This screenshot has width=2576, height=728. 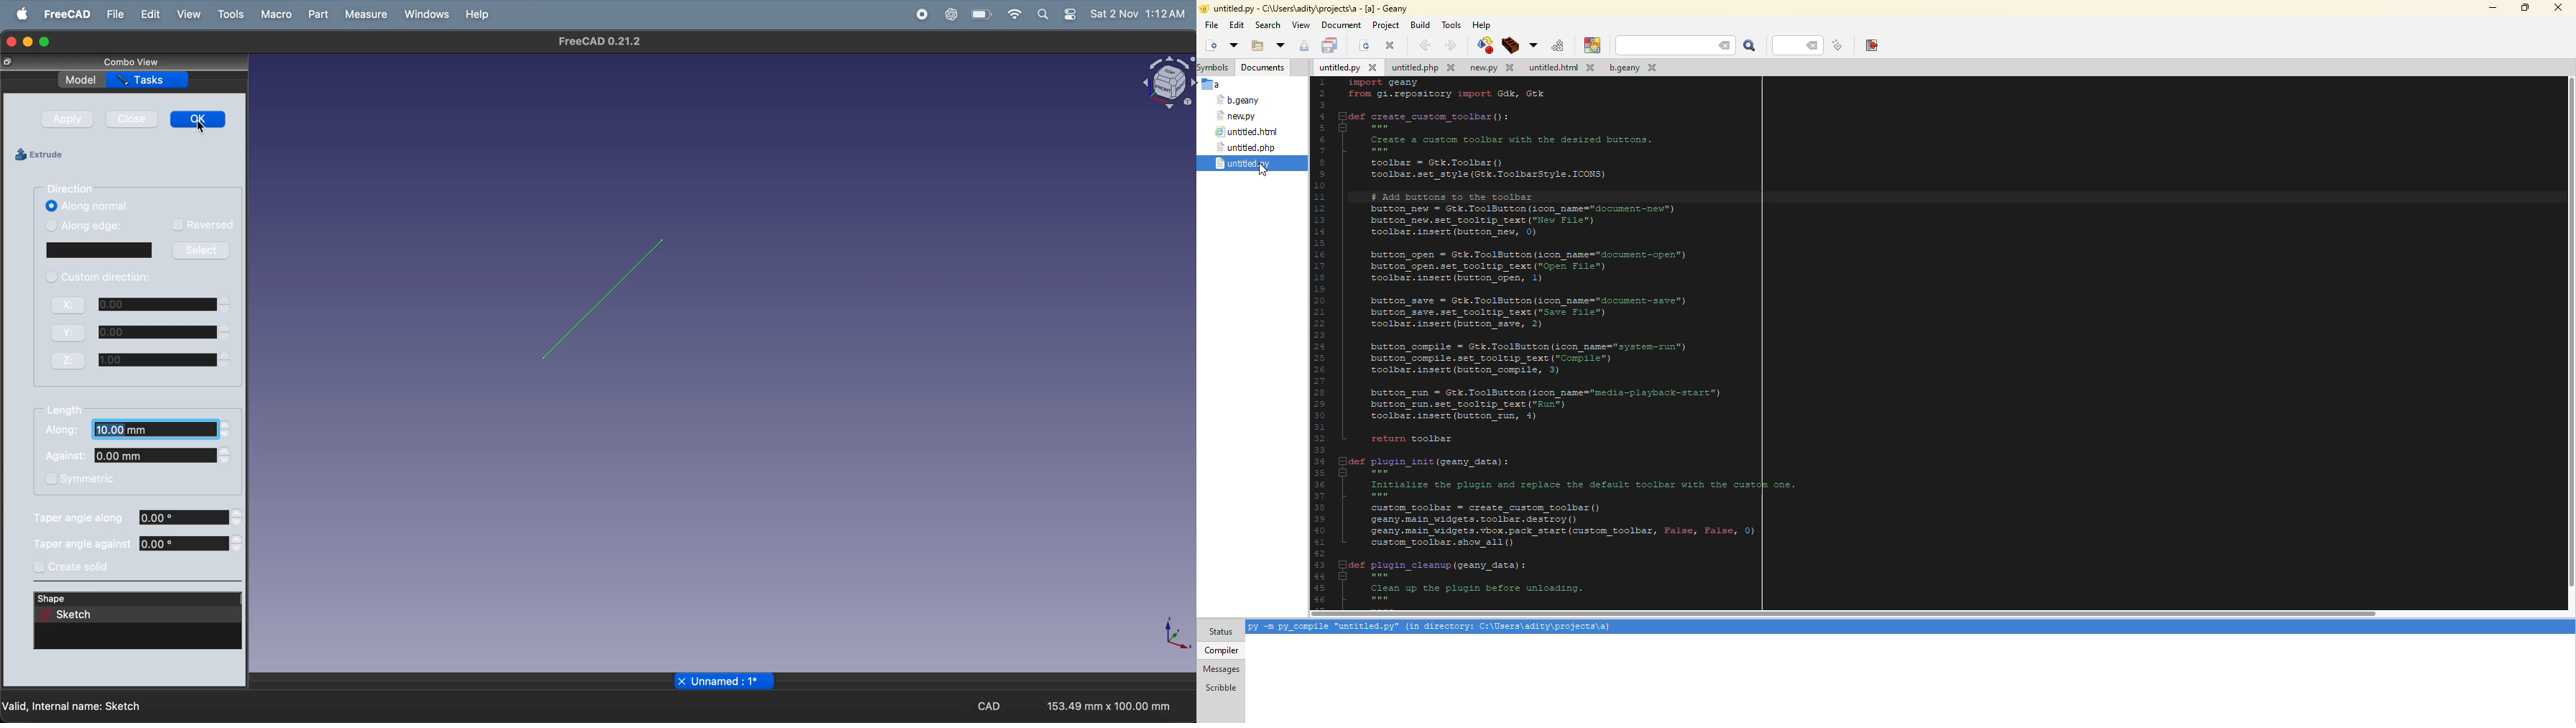 I want to click on select, so click(x=204, y=251).